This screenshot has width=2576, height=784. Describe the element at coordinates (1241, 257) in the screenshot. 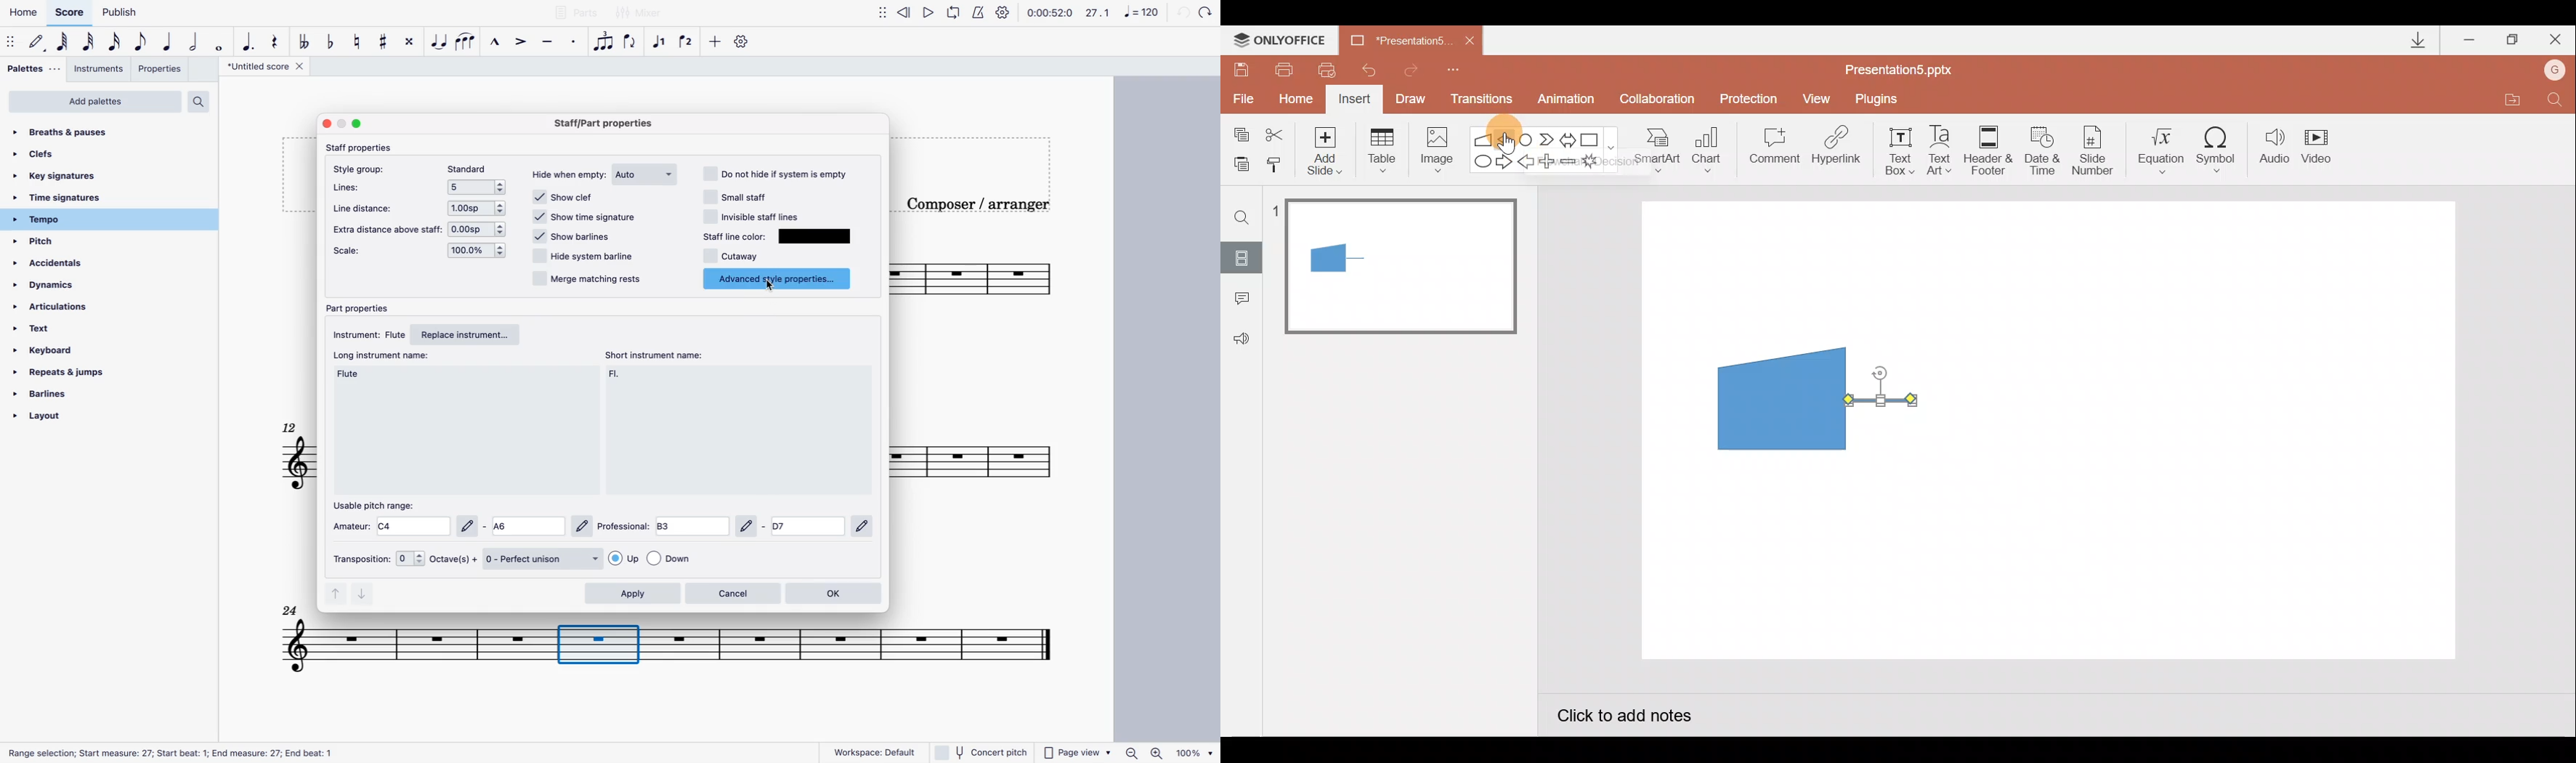

I see `Slides` at that location.